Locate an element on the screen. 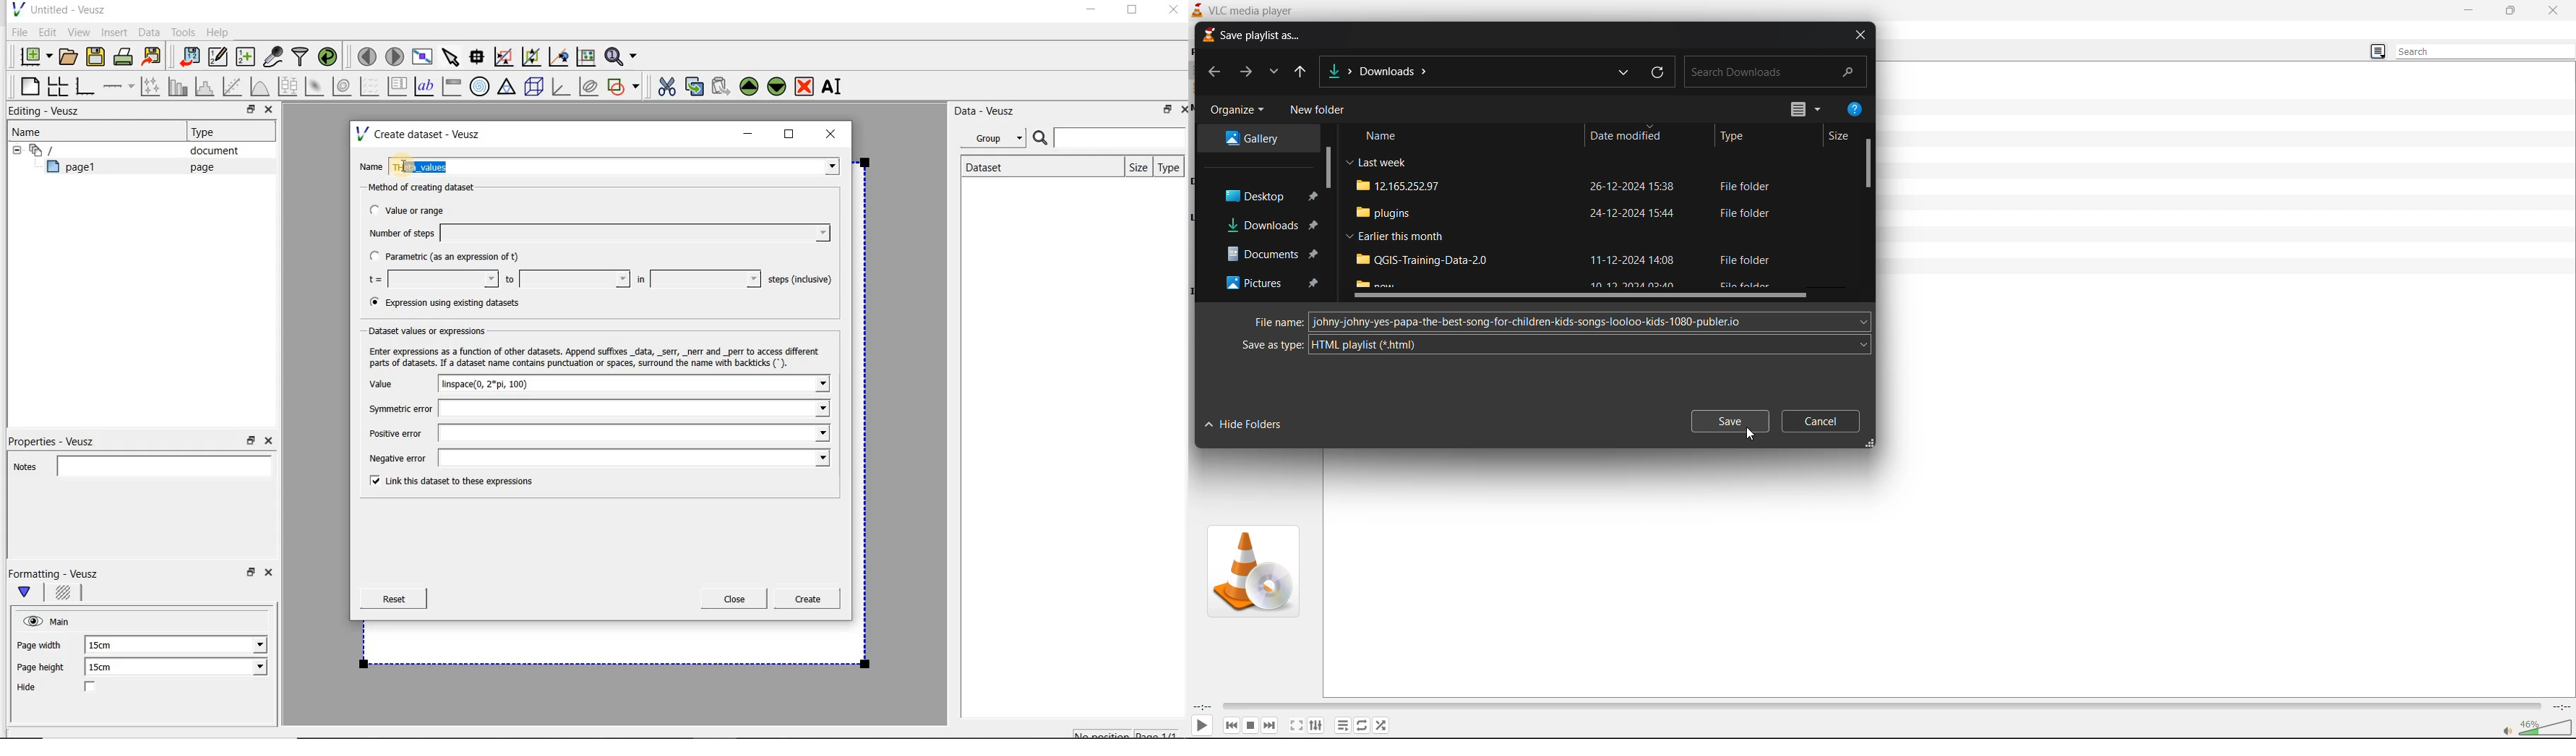 Image resolution: width=2576 pixels, height=756 pixels. change view is located at coordinates (1807, 110).